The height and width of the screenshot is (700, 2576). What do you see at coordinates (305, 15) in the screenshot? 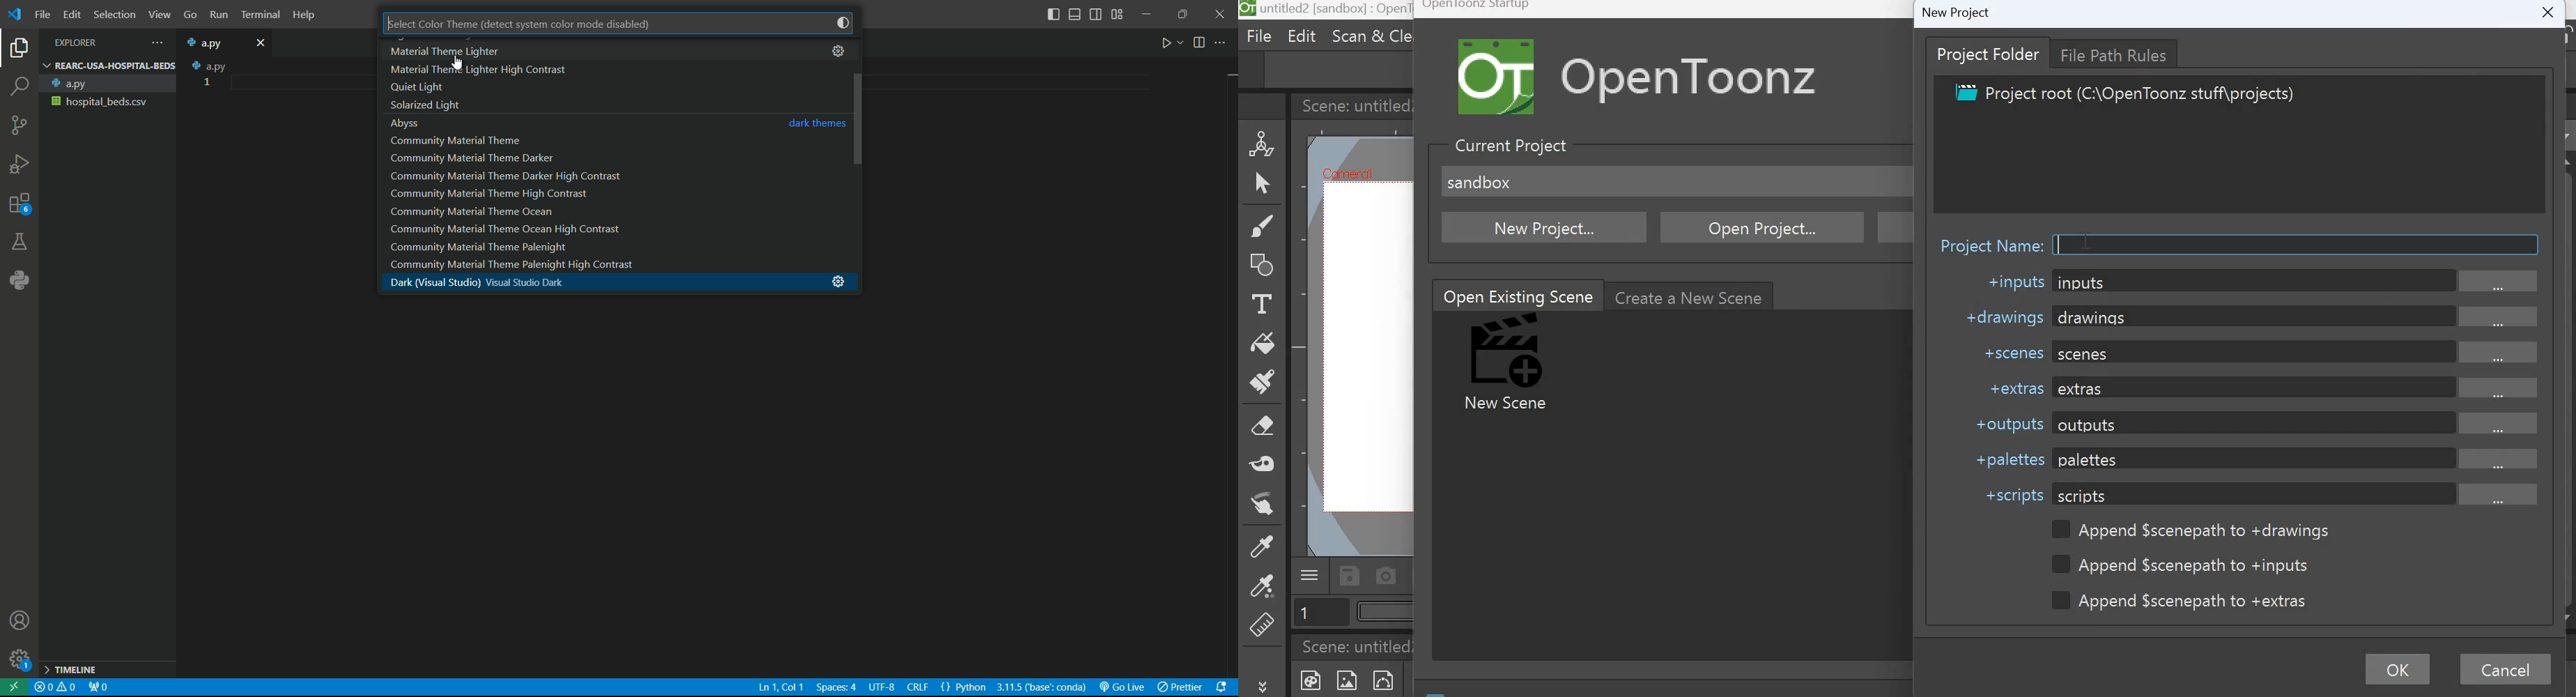
I see `help menu` at bounding box center [305, 15].